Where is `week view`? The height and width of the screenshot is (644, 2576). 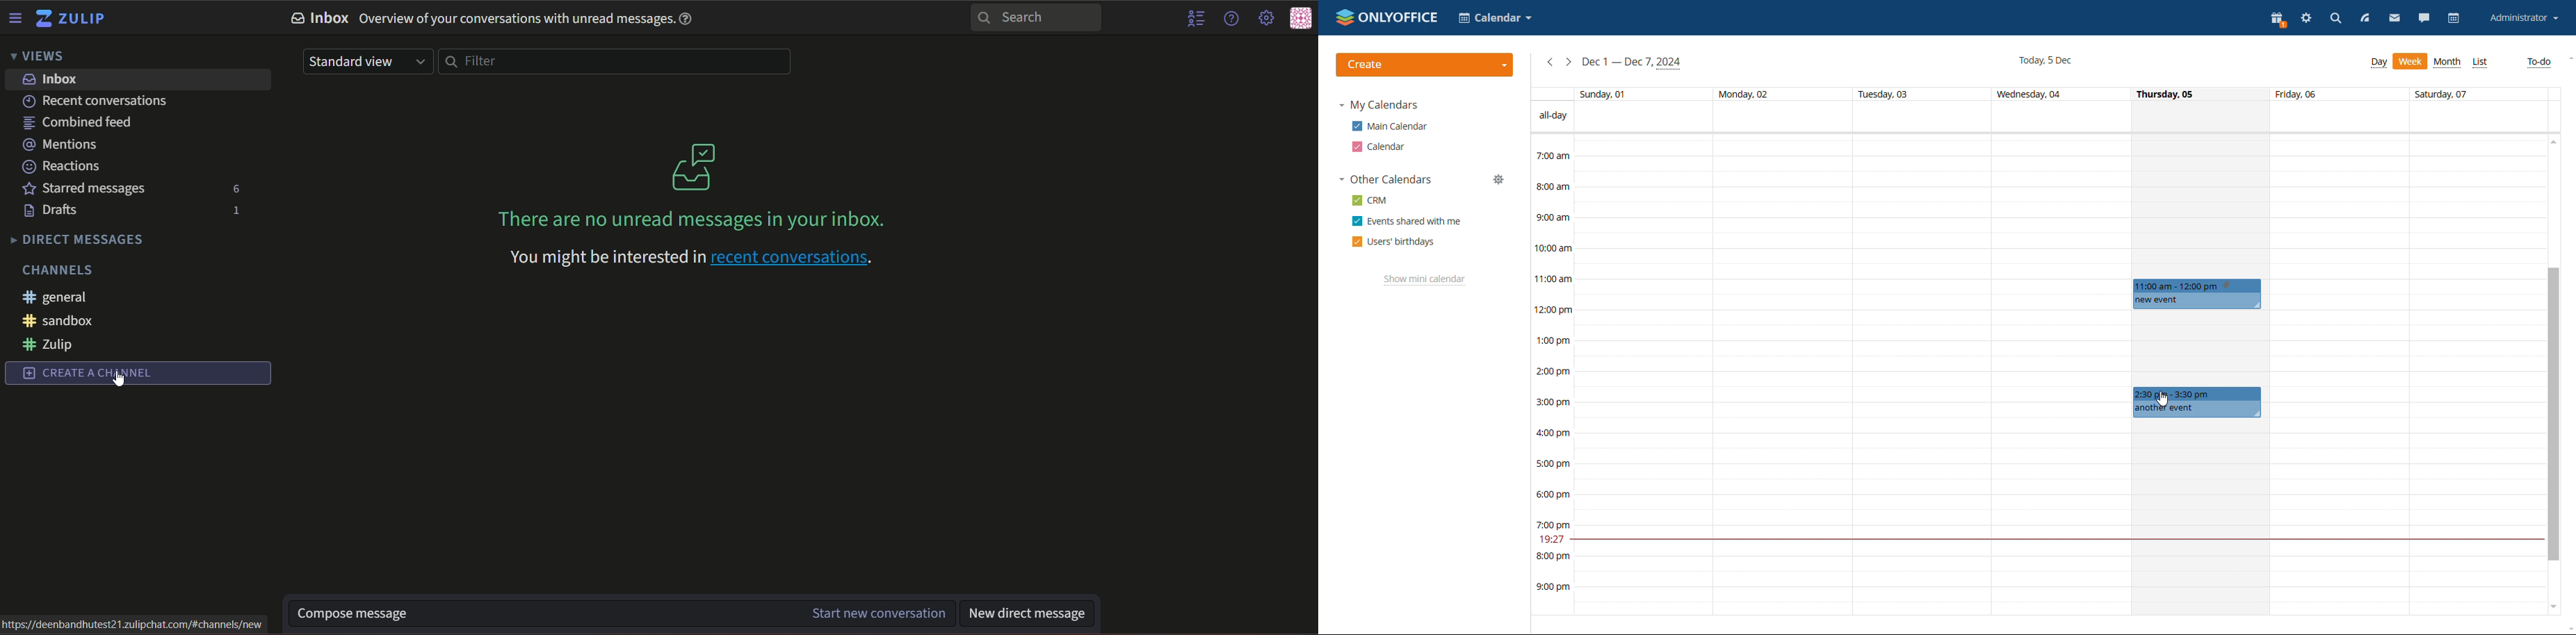
week view is located at coordinates (2379, 63).